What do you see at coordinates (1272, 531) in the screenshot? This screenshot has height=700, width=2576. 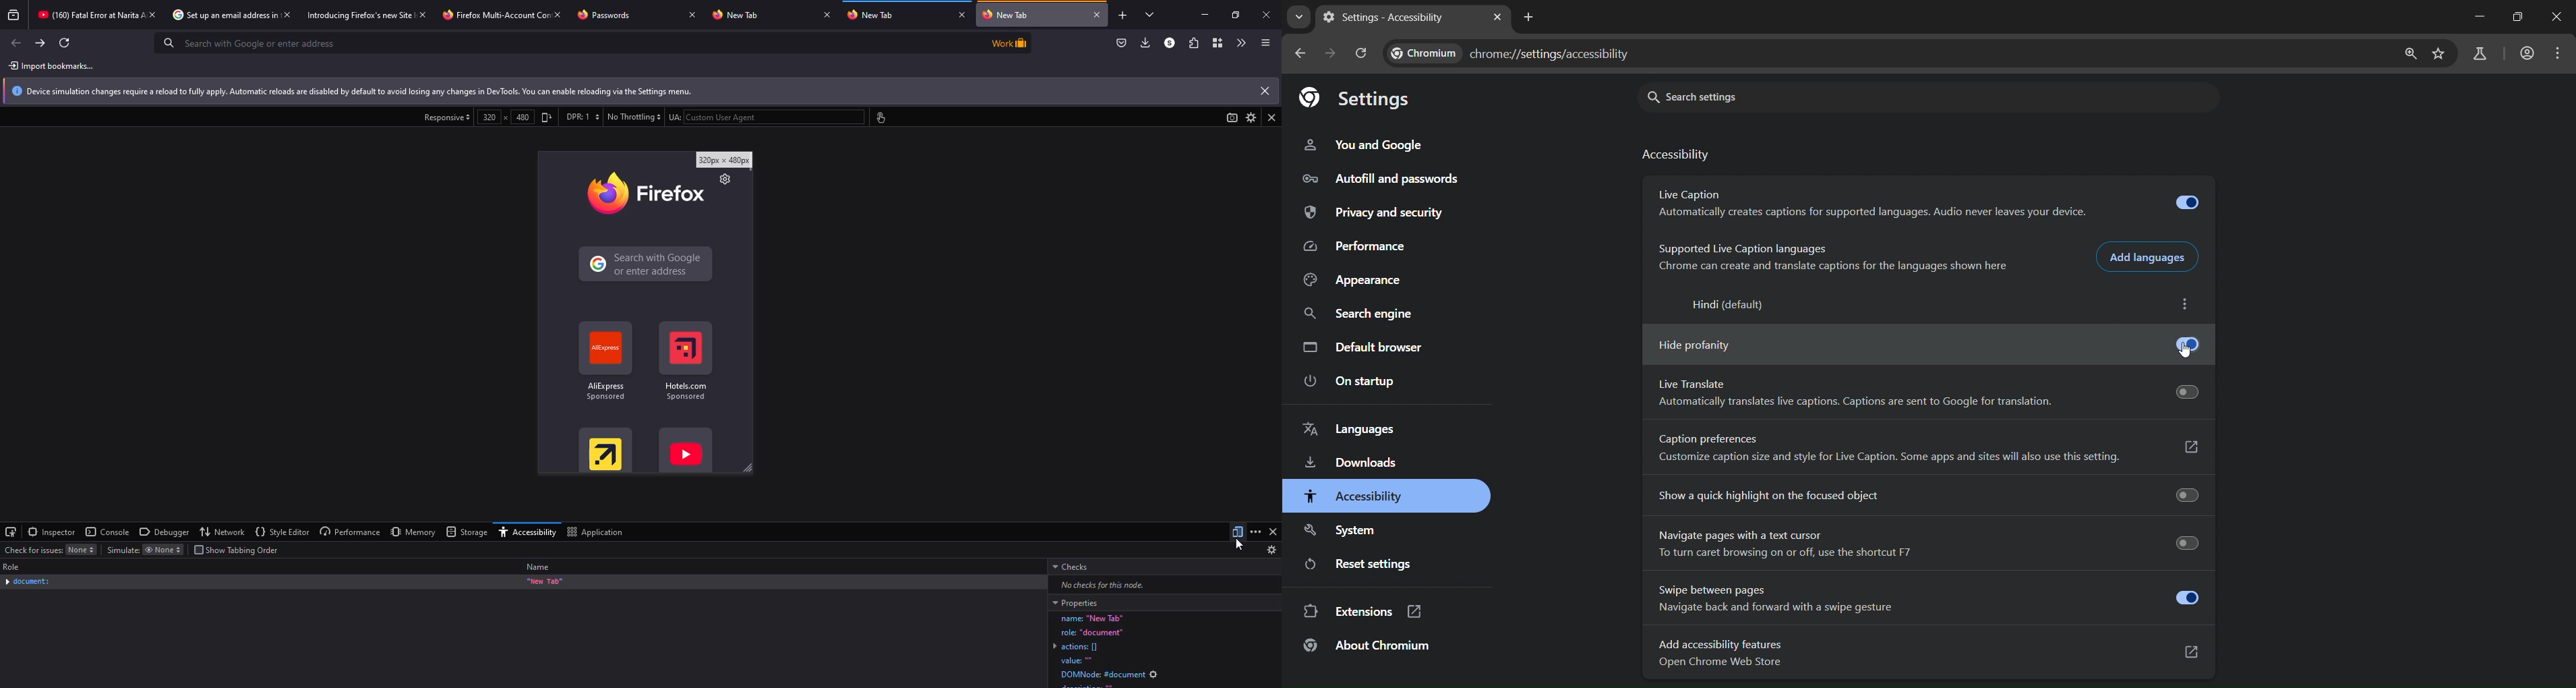 I see `close` at bounding box center [1272, 531].